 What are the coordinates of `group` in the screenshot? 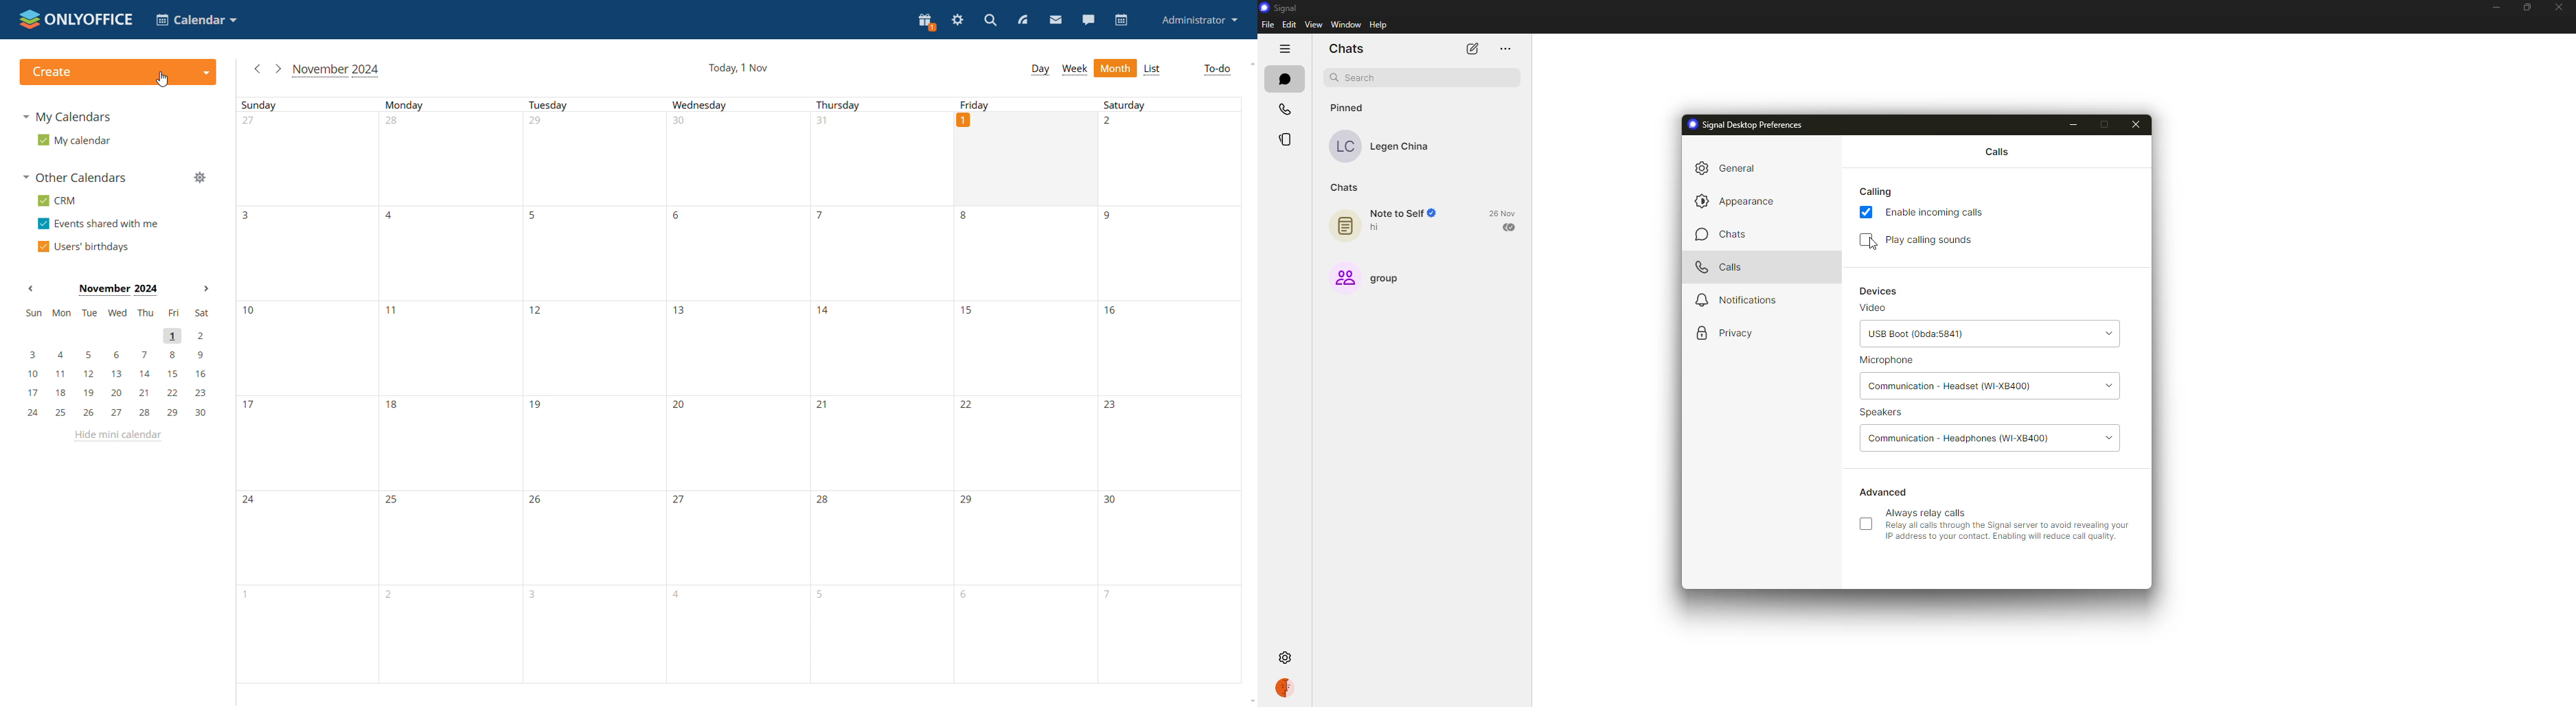 It's located at (1366, 278).